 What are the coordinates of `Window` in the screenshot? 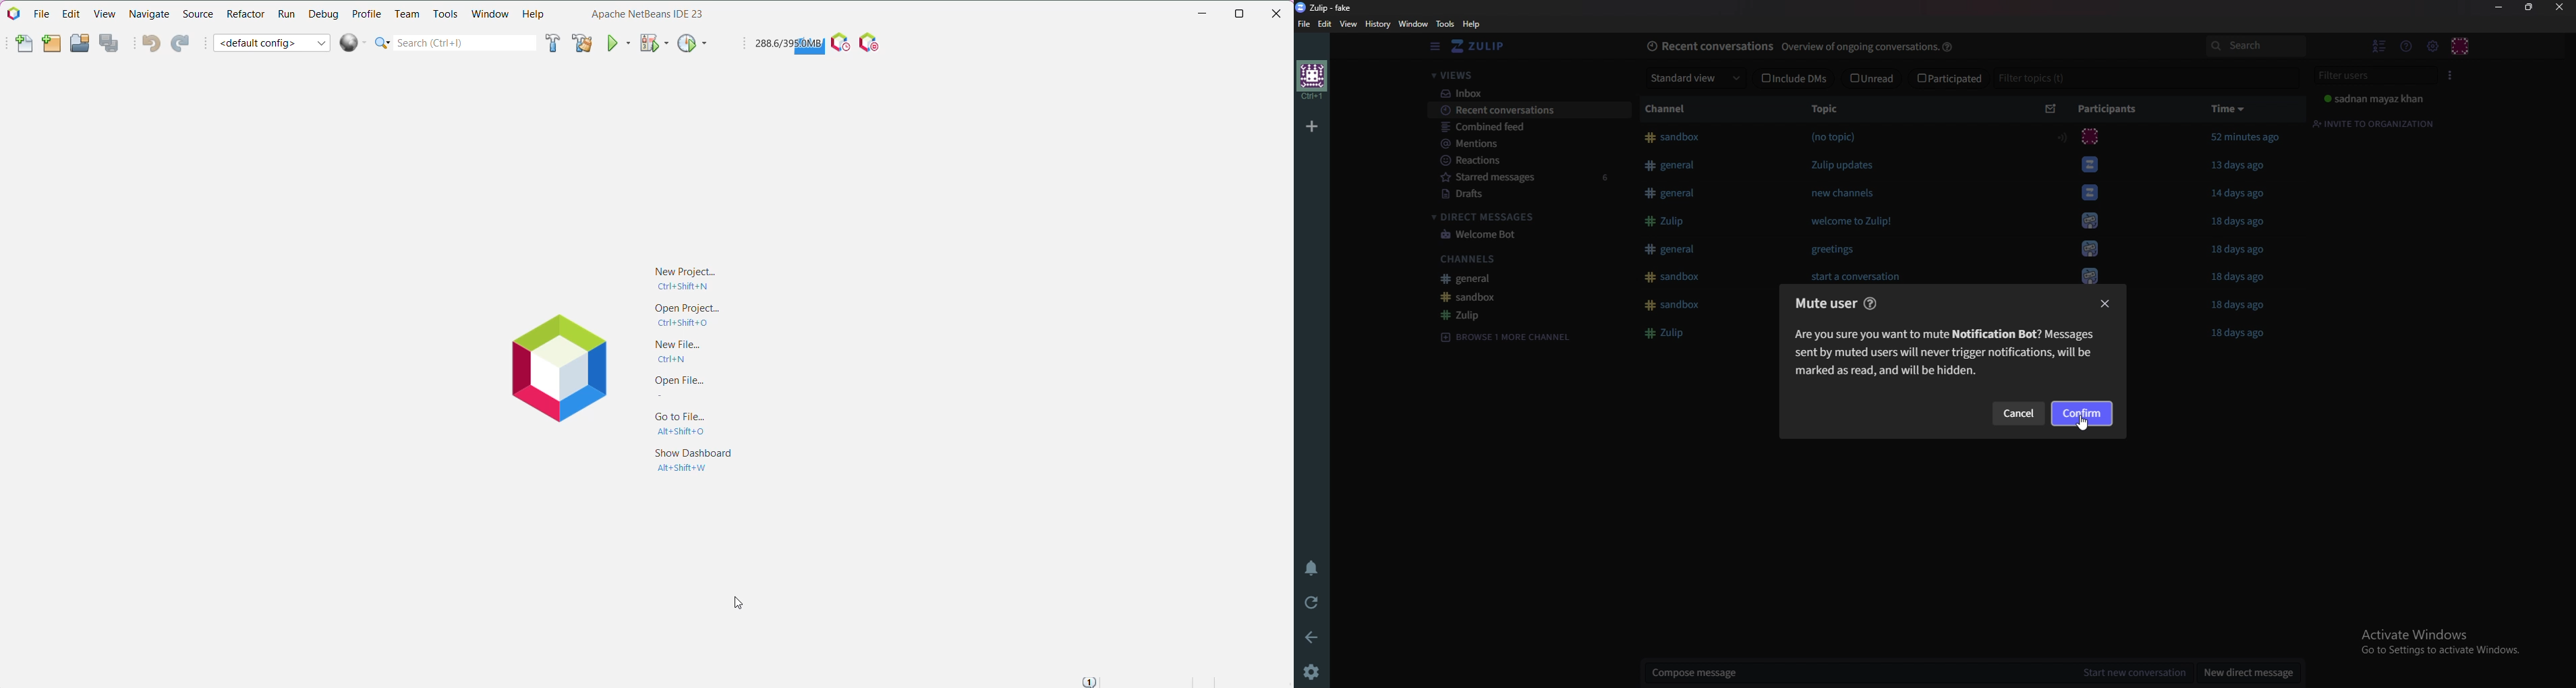 It's located at (490, 16).